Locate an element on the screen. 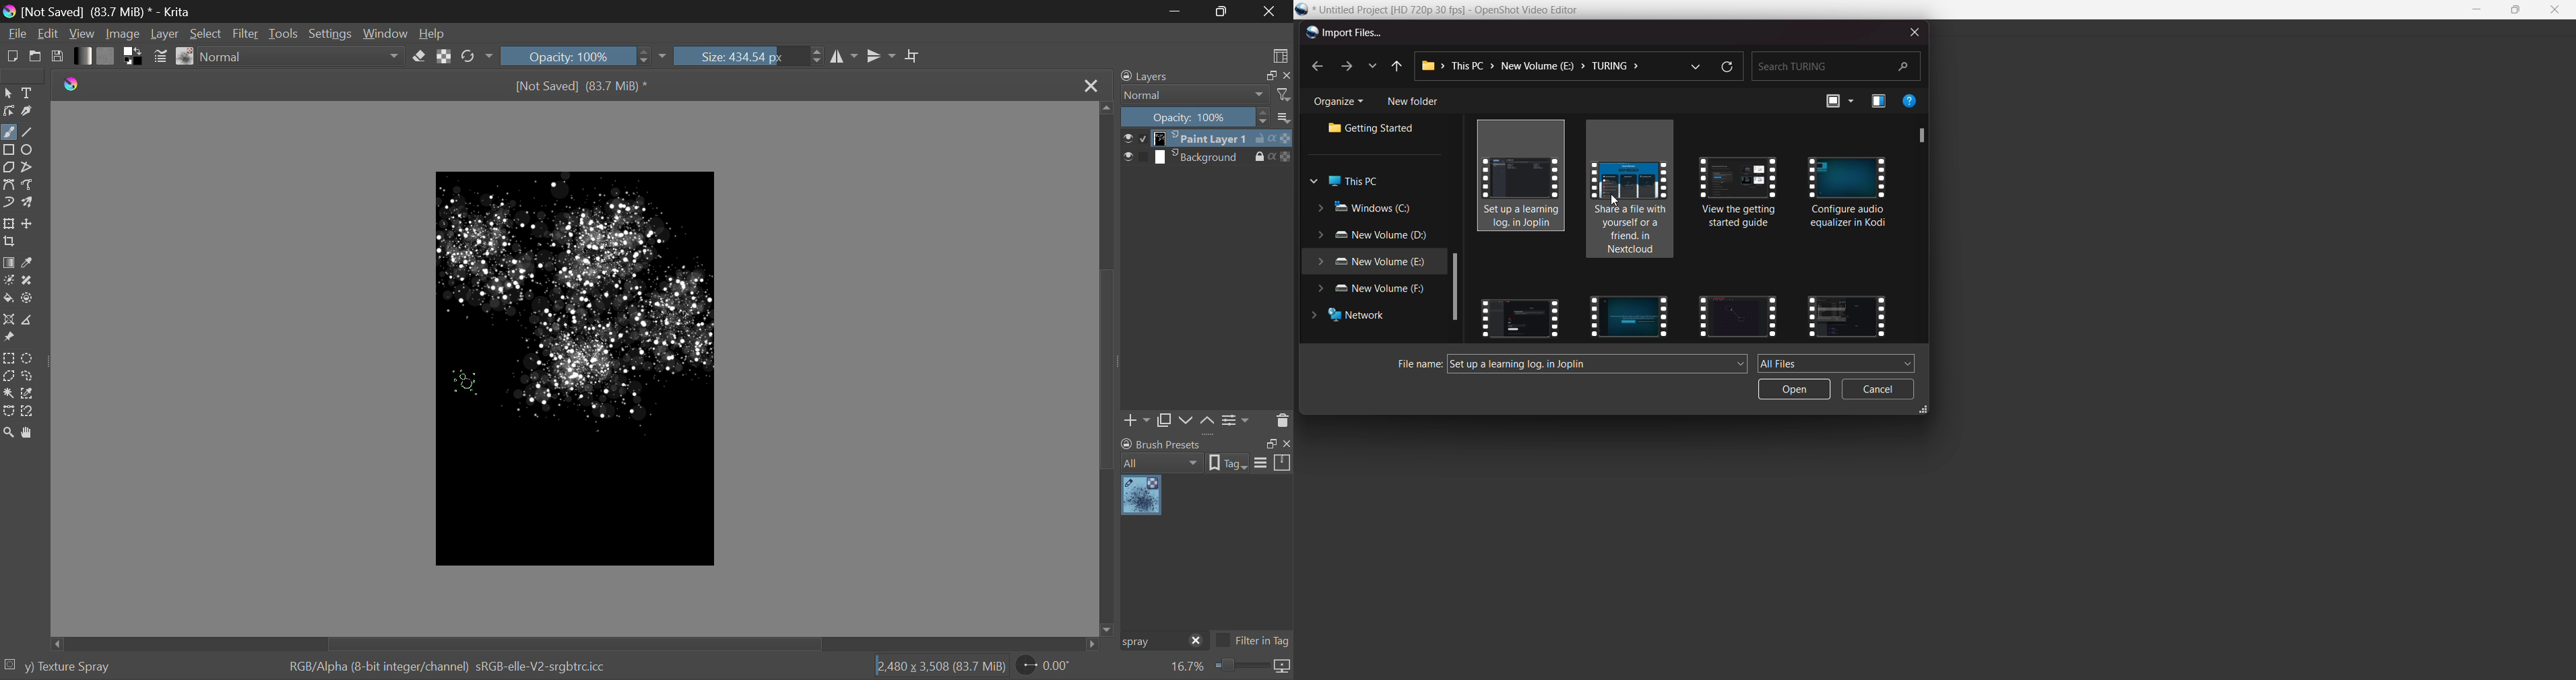 The width and height of the screenshot is (2576, 700). Calligraphic Tool is located at coordinates (29, 111).